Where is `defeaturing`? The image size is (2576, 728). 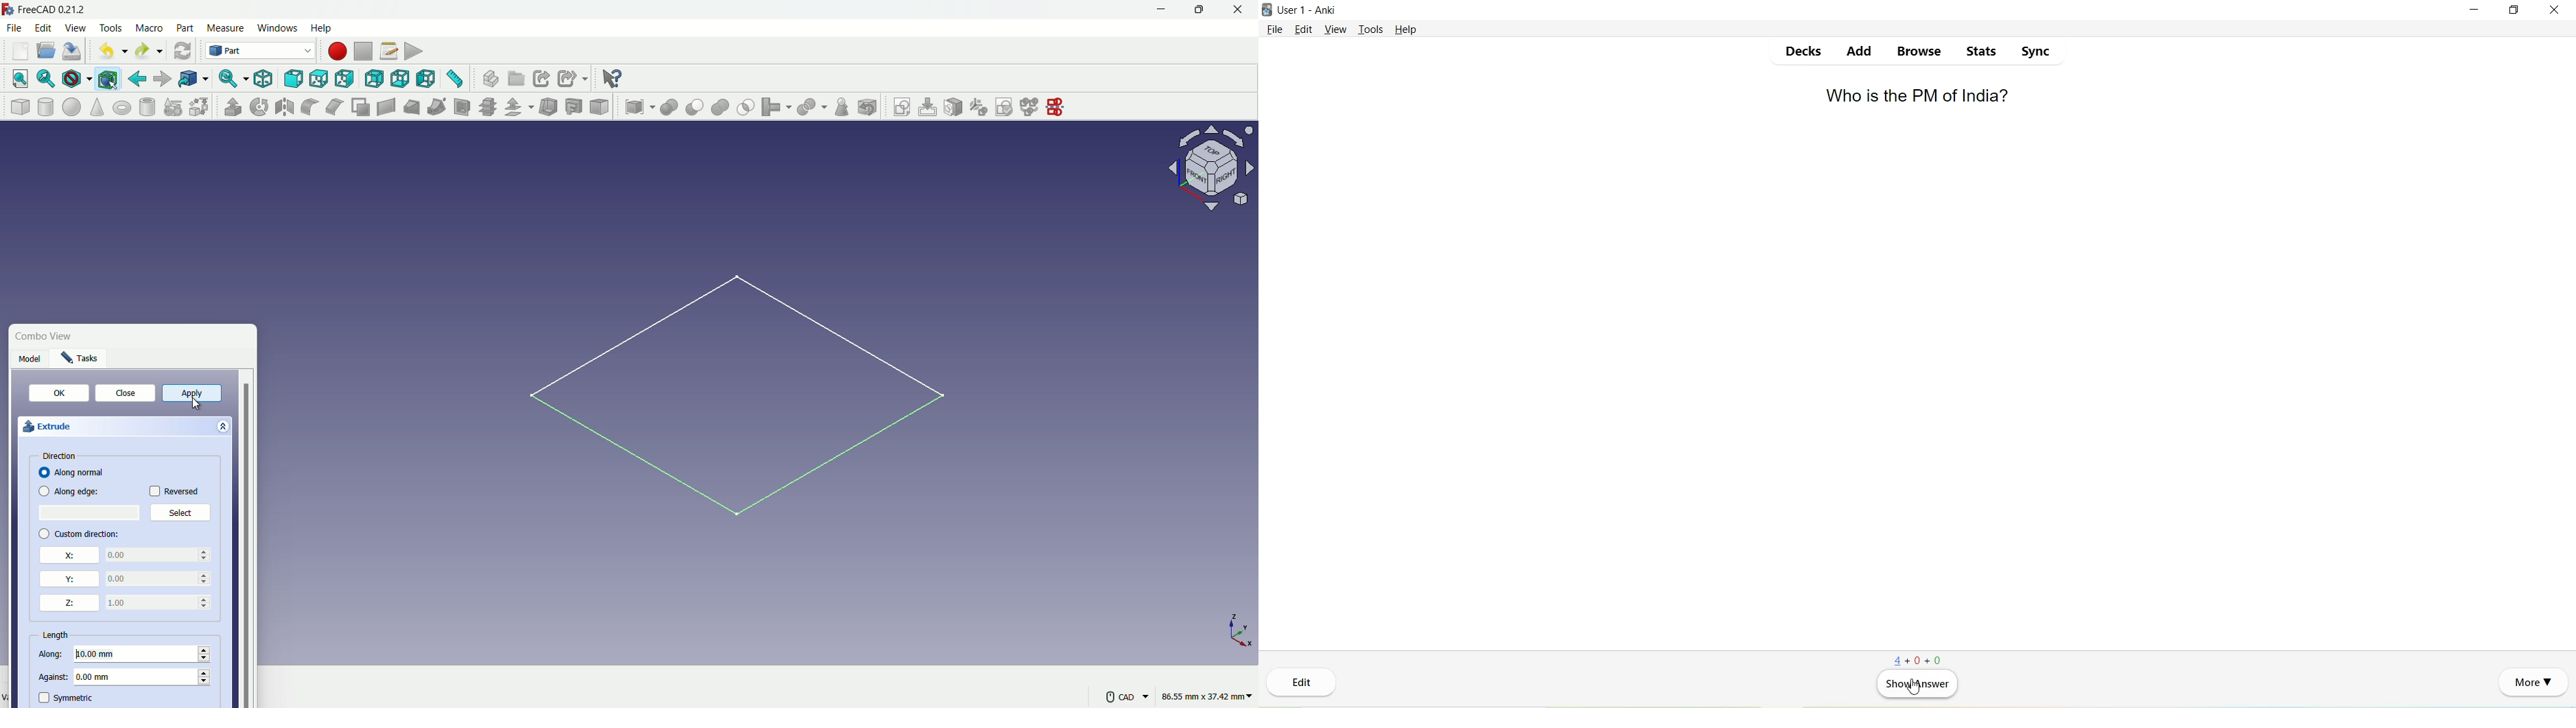
defeaturing is located at coordinates (867, 108).